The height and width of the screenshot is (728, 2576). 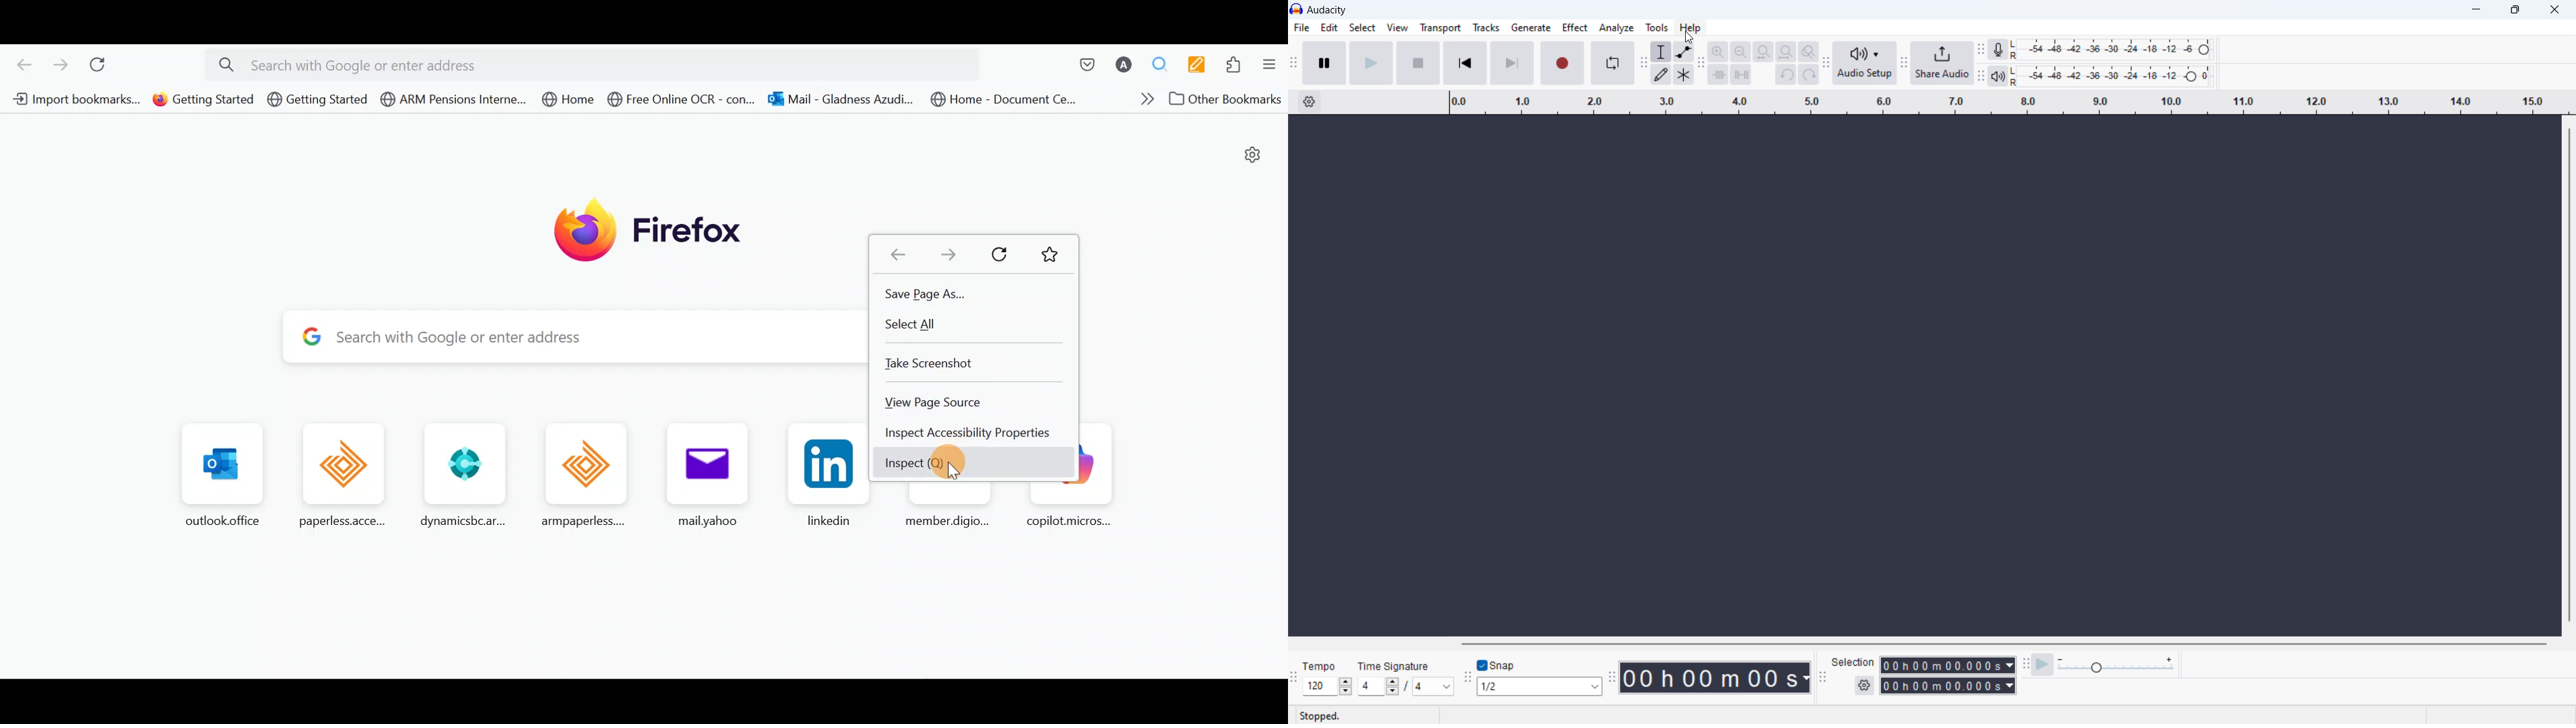 I want to click on maximize, so click(x=2514, y=10).